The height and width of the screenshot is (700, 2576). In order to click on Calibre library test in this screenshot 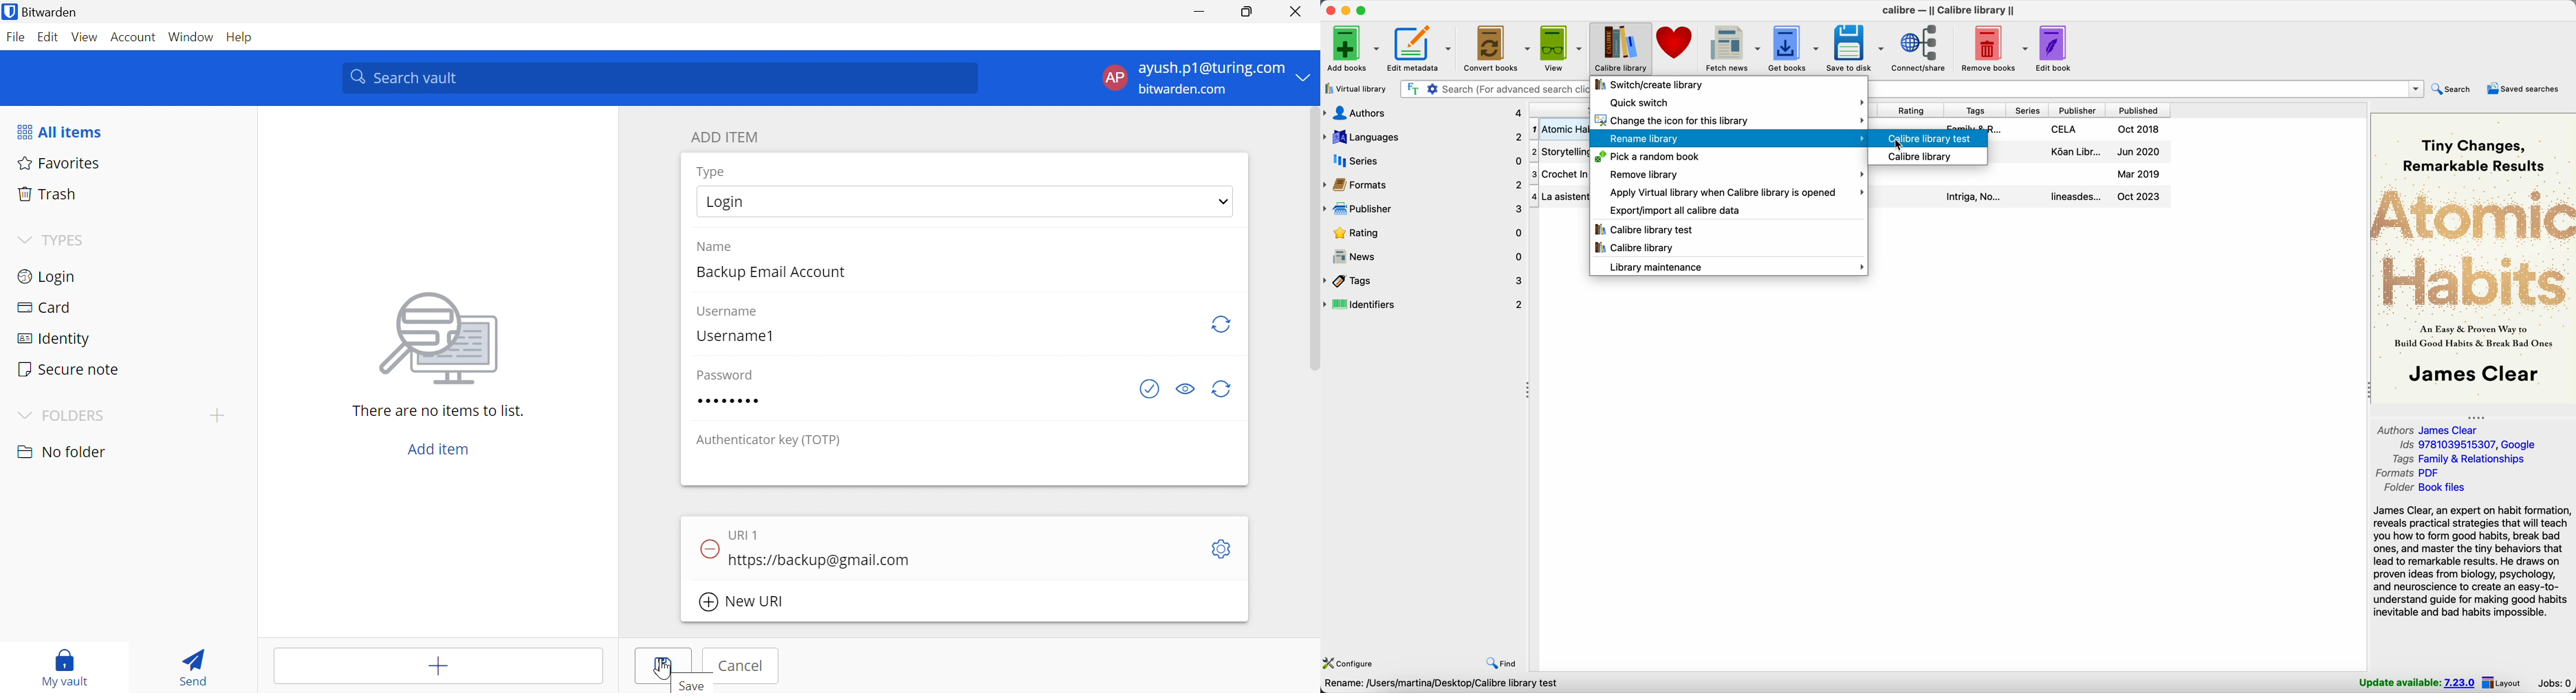, I will do `click(1647, 229)`.